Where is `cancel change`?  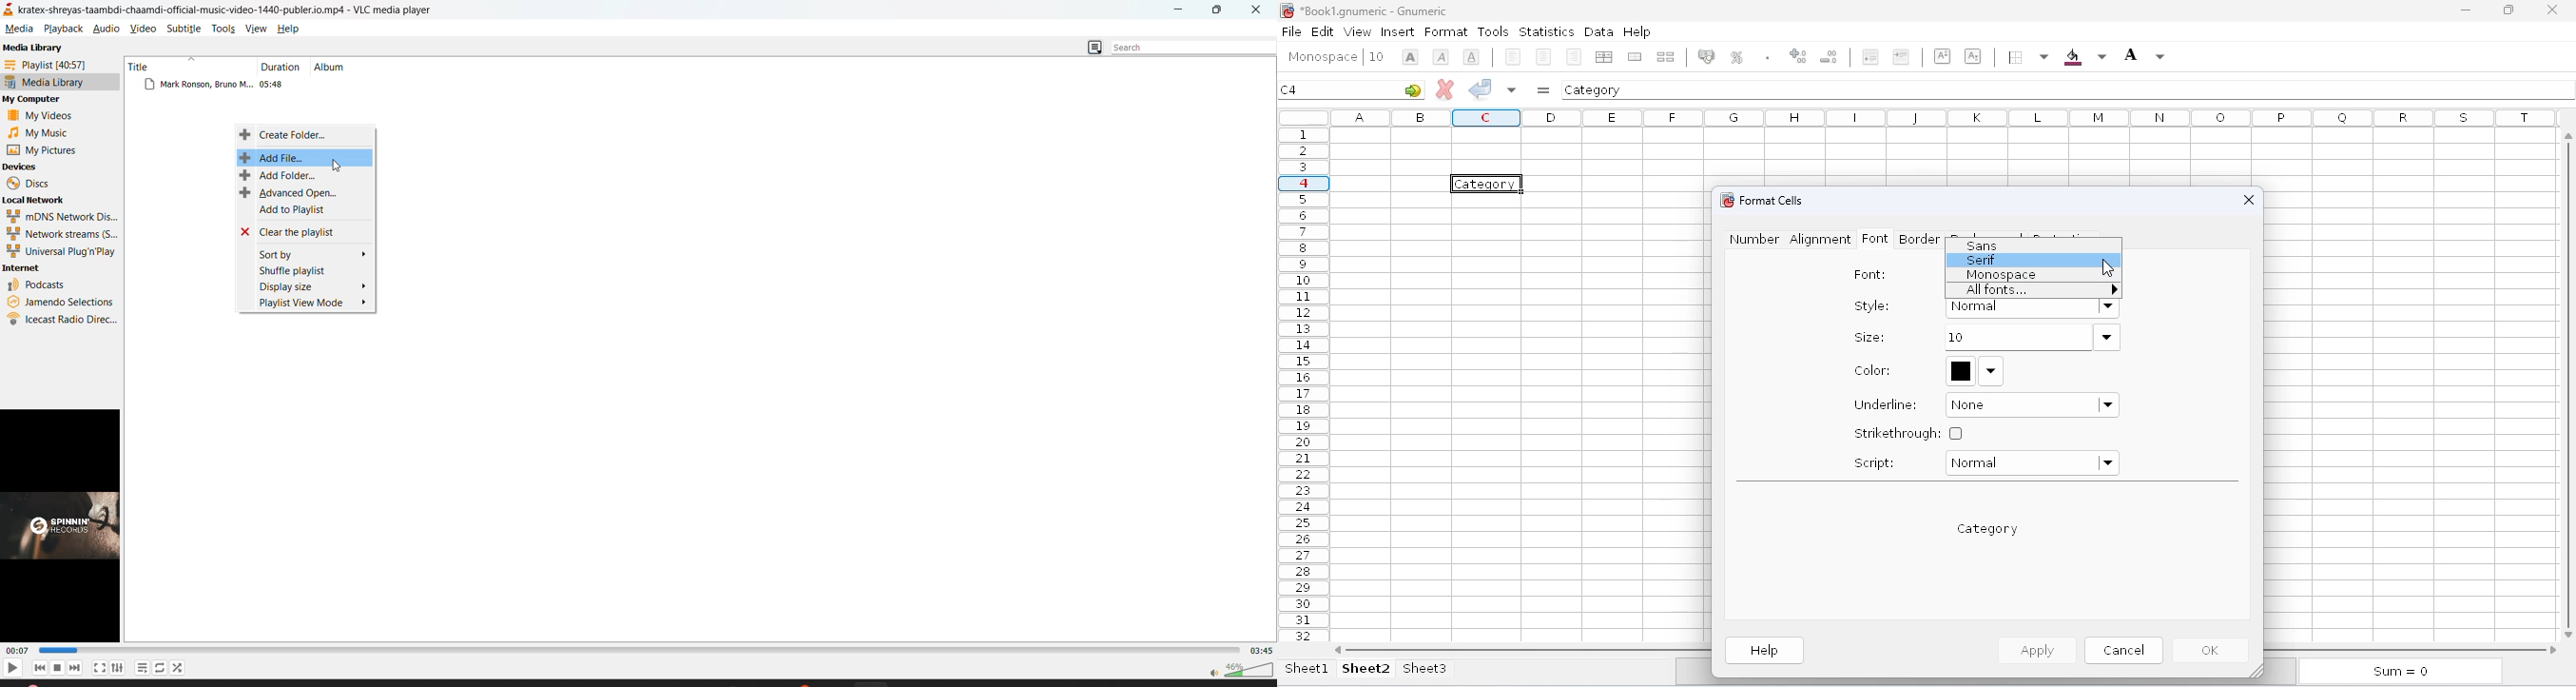 cancel change is located at coordinates (1445, 88).